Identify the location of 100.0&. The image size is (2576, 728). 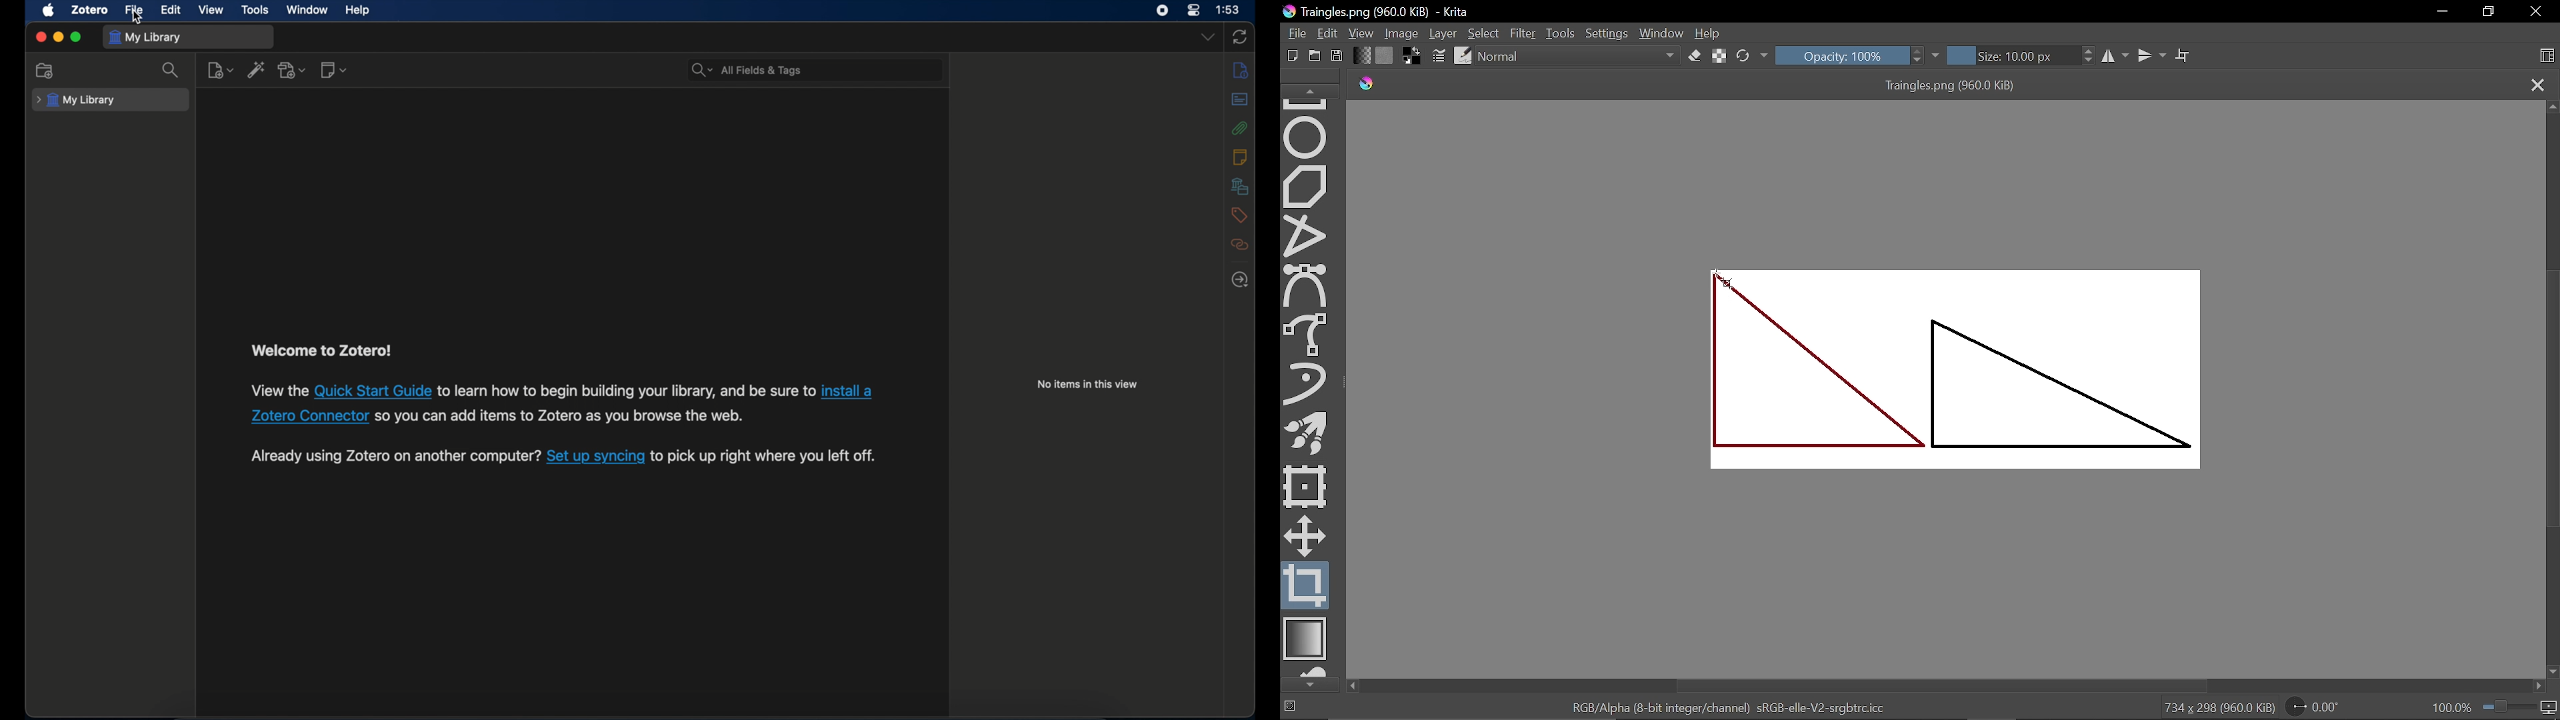
(2496, 705).